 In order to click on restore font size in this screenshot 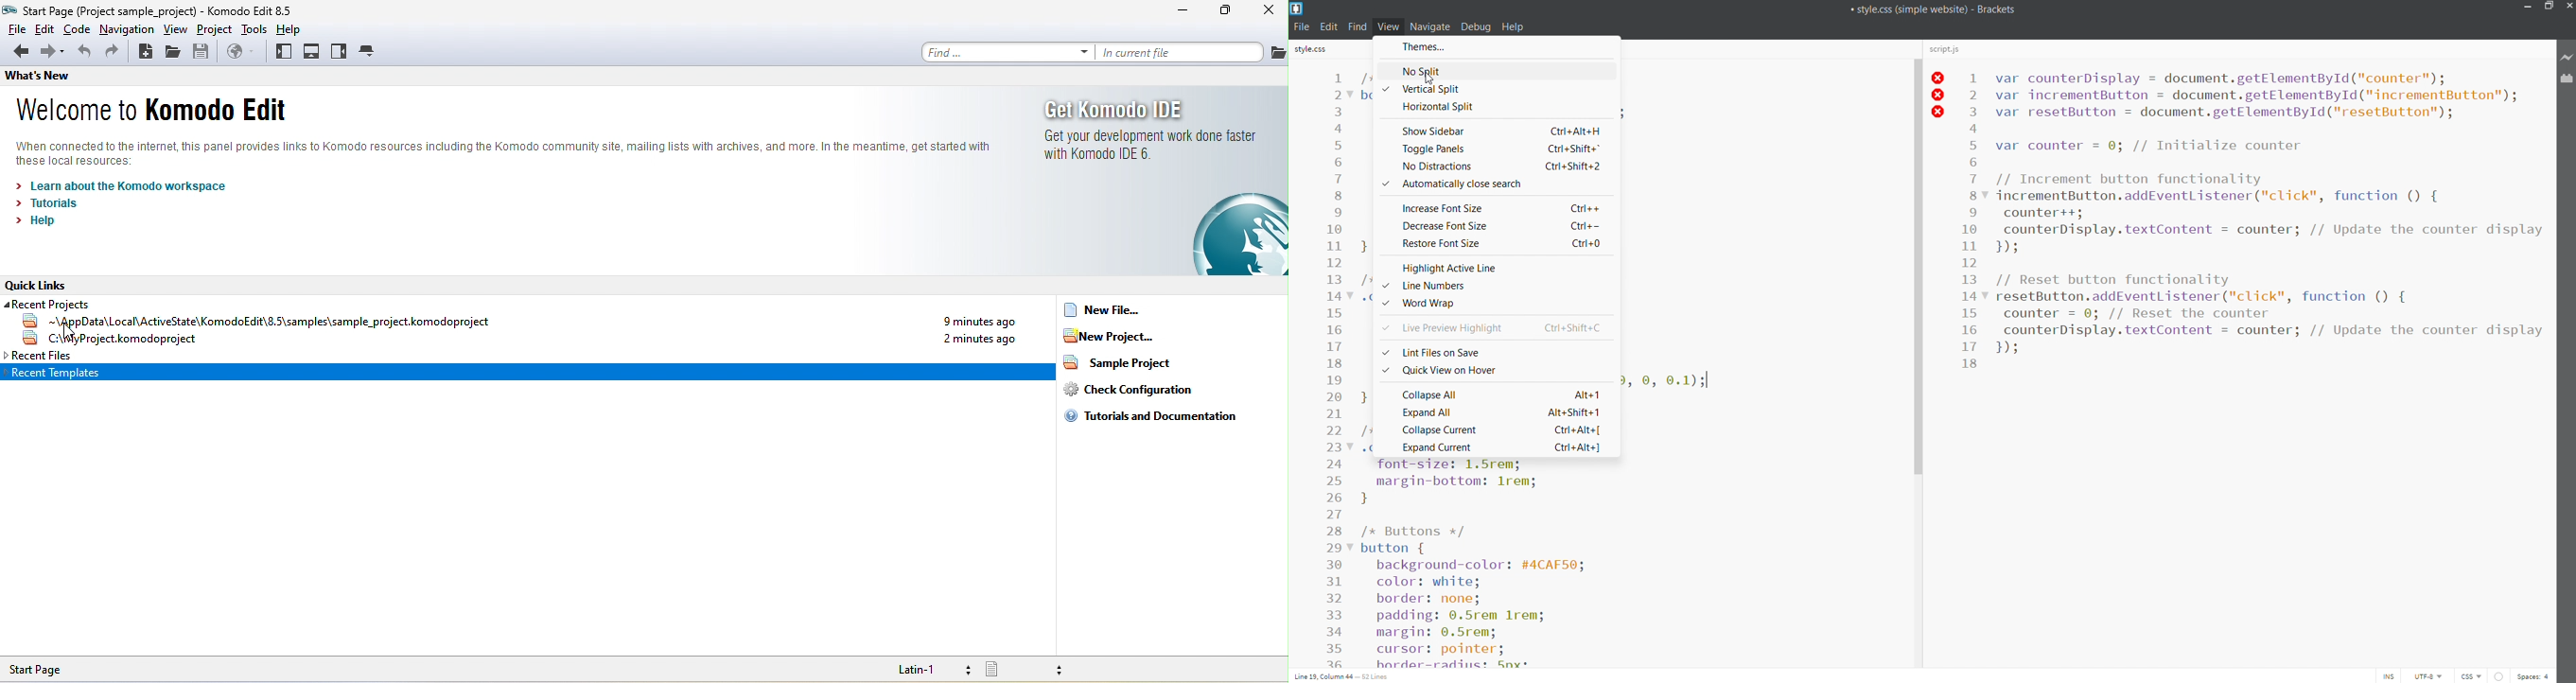, I will do `click(1497, 242)`.